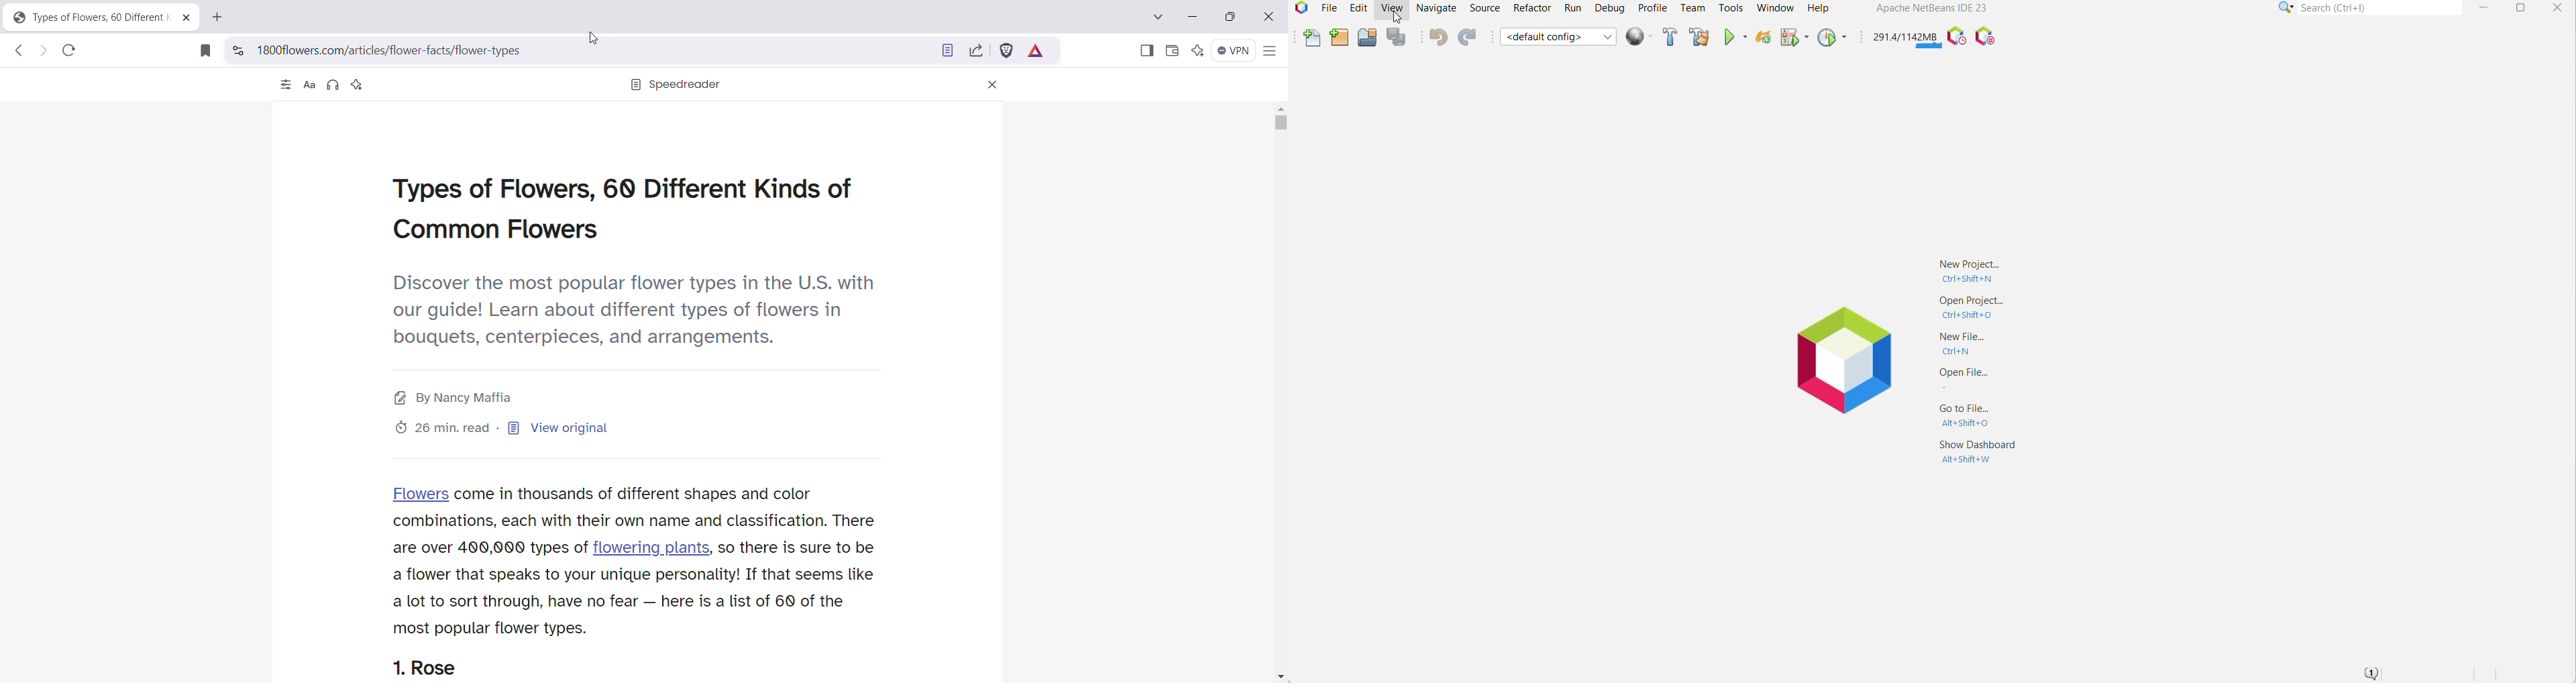 Image resolution: width=2576 pixels, height=700 pixels. Describe the element at coordinates (637, 521) in the screenshot. I see `combinations, each with their own name and classification. There` at that location.